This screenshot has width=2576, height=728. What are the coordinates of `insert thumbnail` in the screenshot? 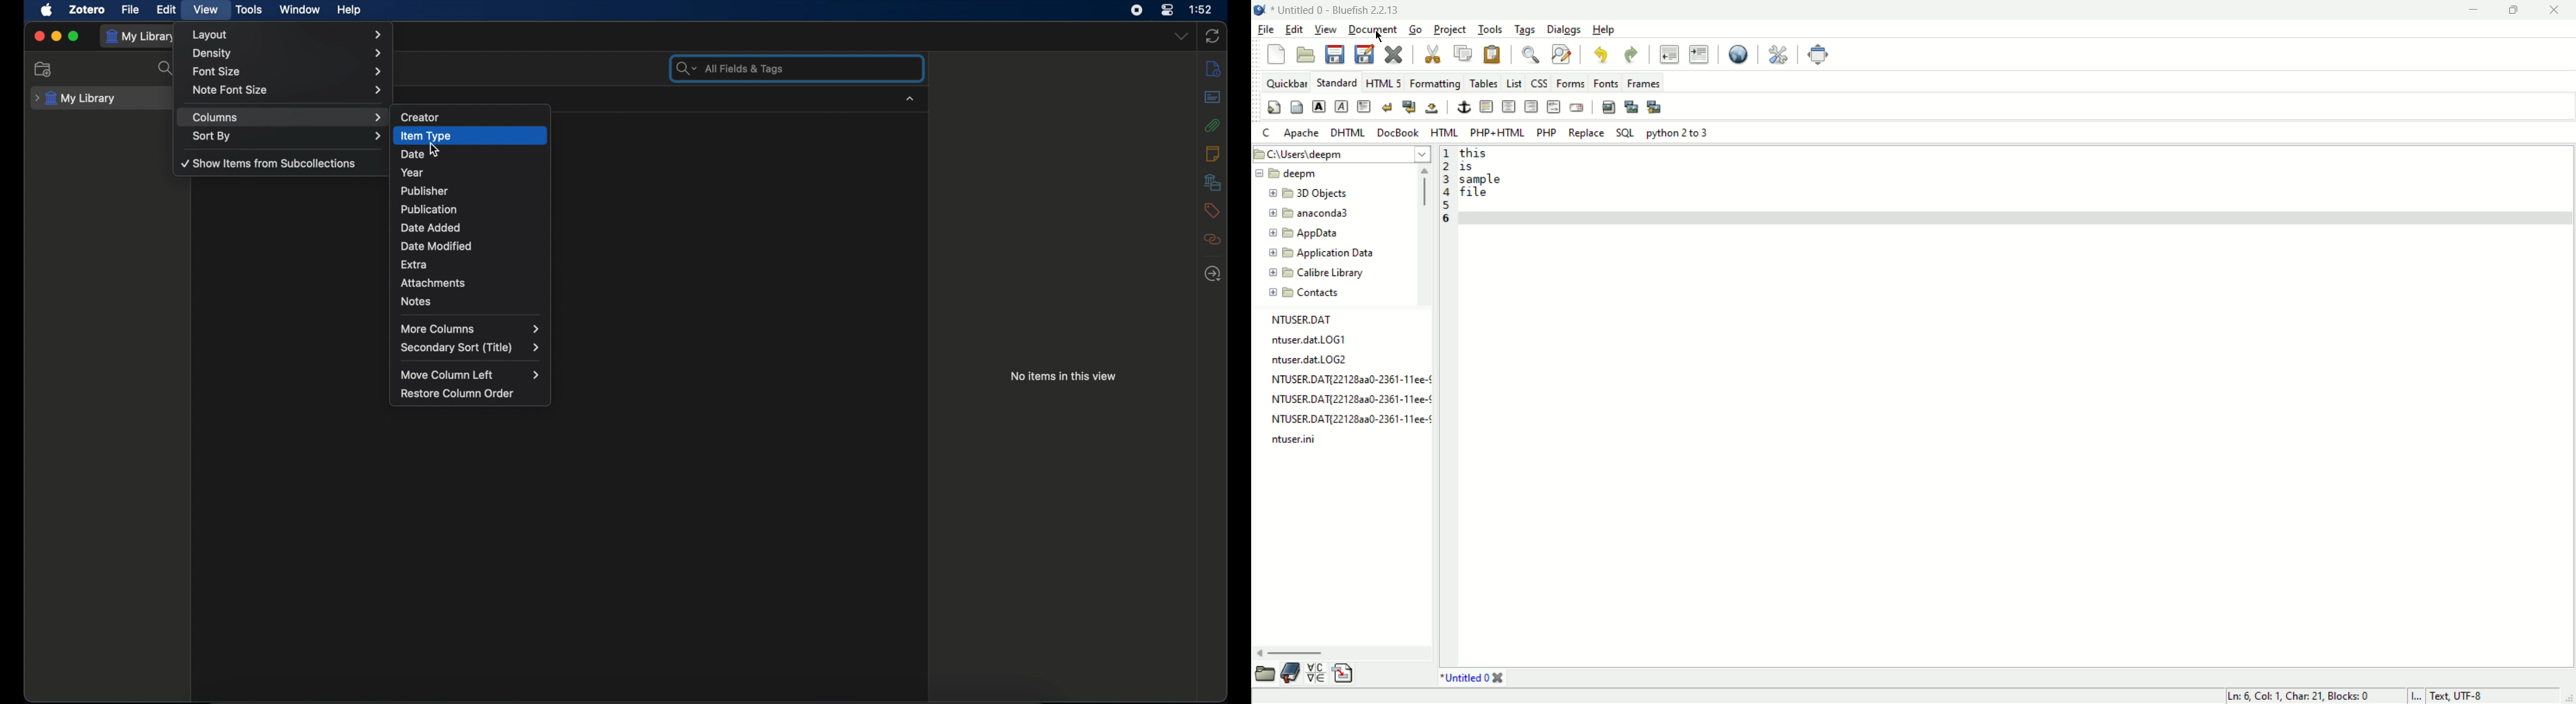 It's located at (1632, 106).